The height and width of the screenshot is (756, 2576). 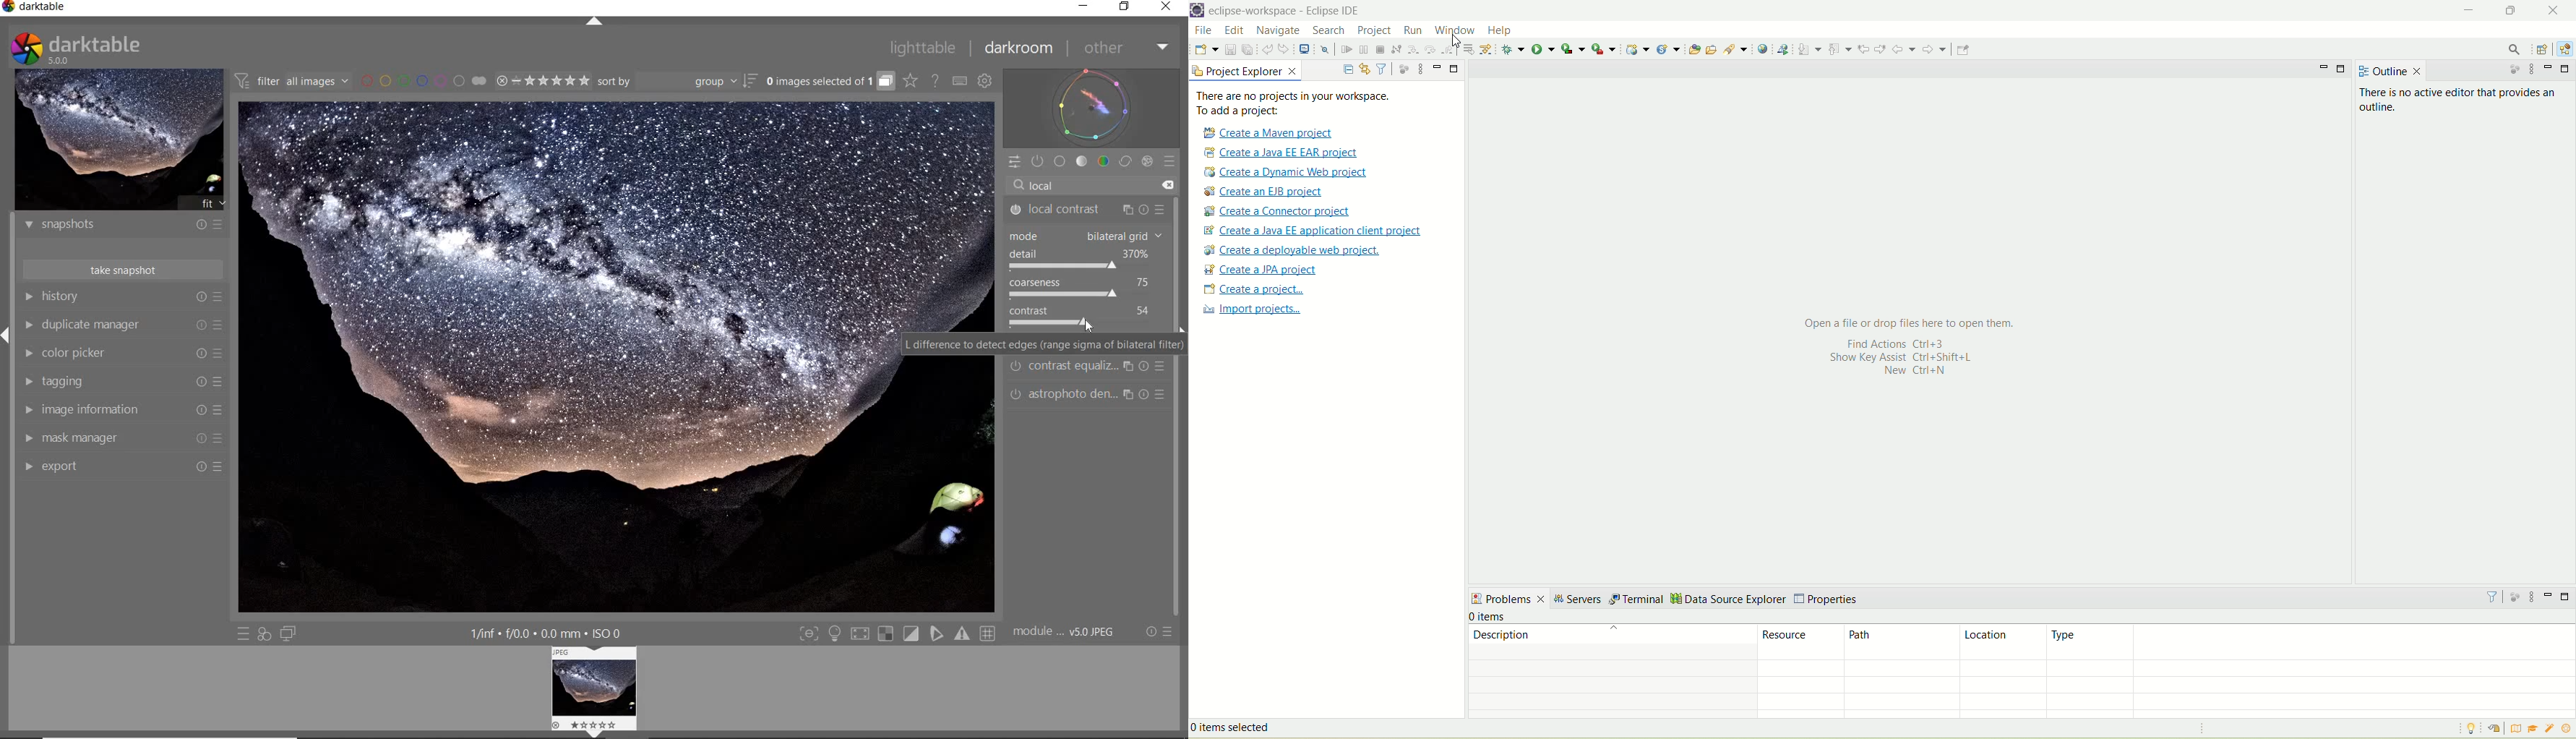 I want to click on Reset, so click(x=199, y=382).